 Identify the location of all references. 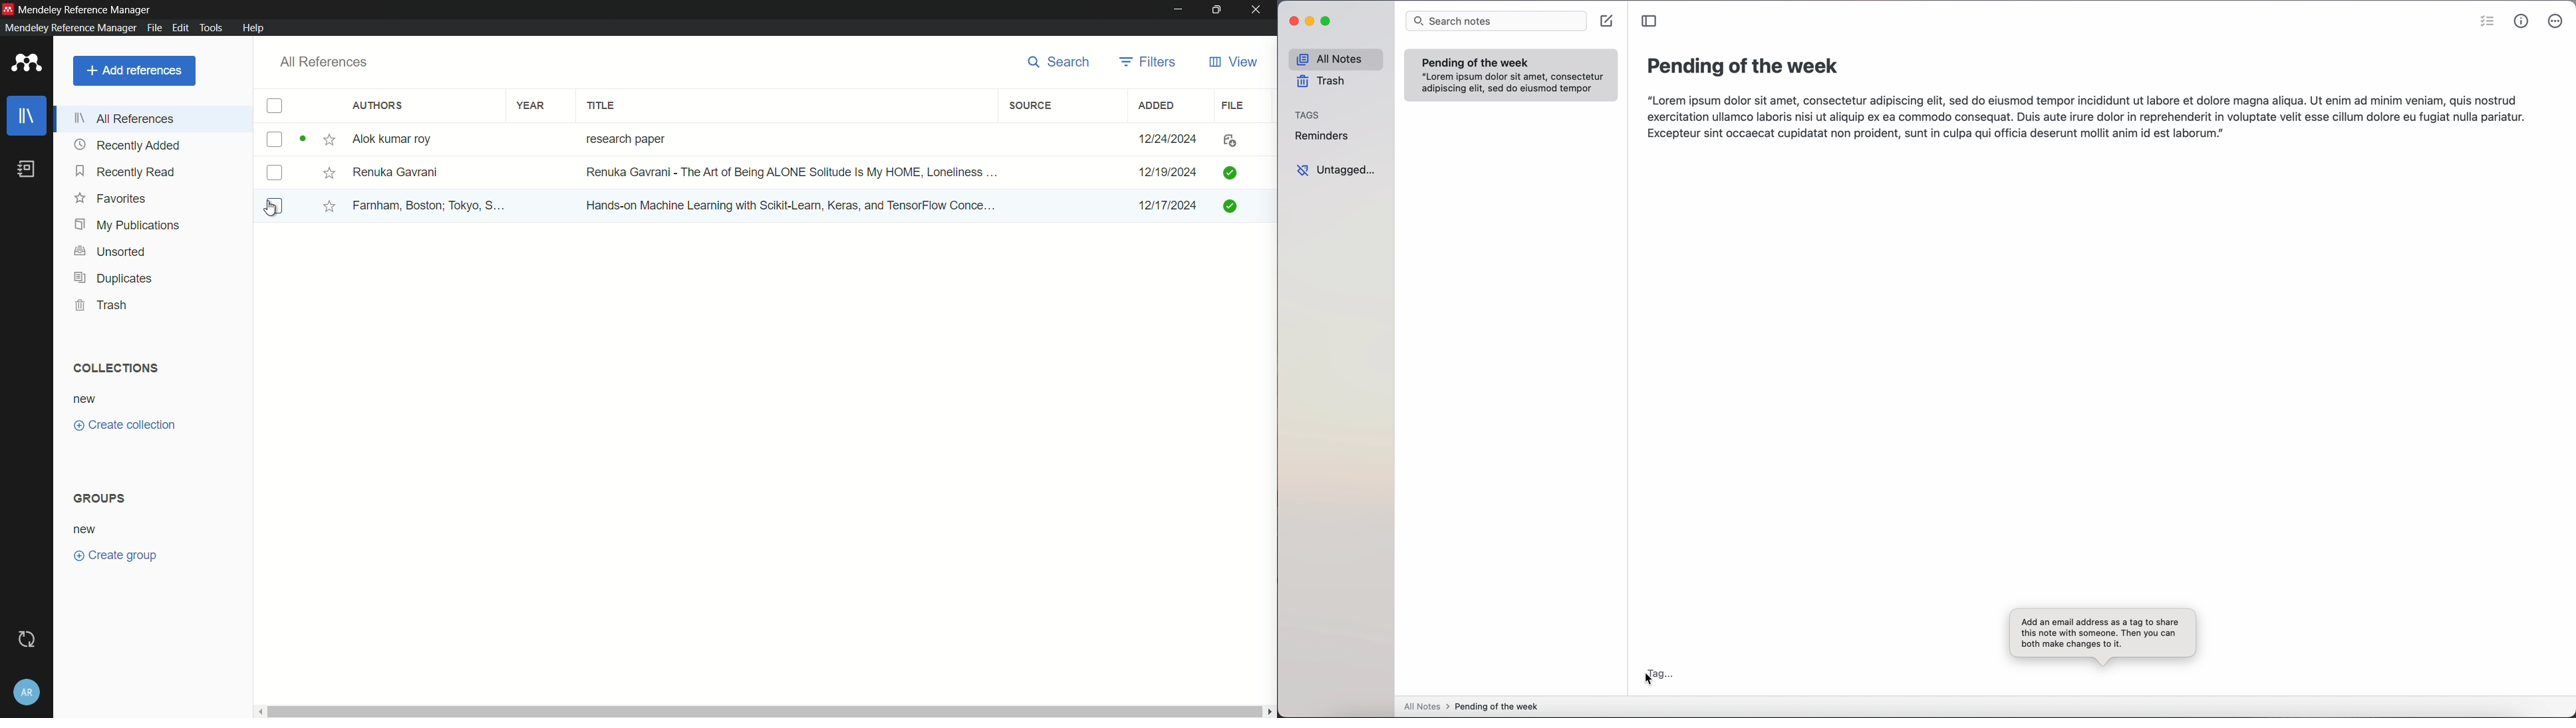
(124, 120).